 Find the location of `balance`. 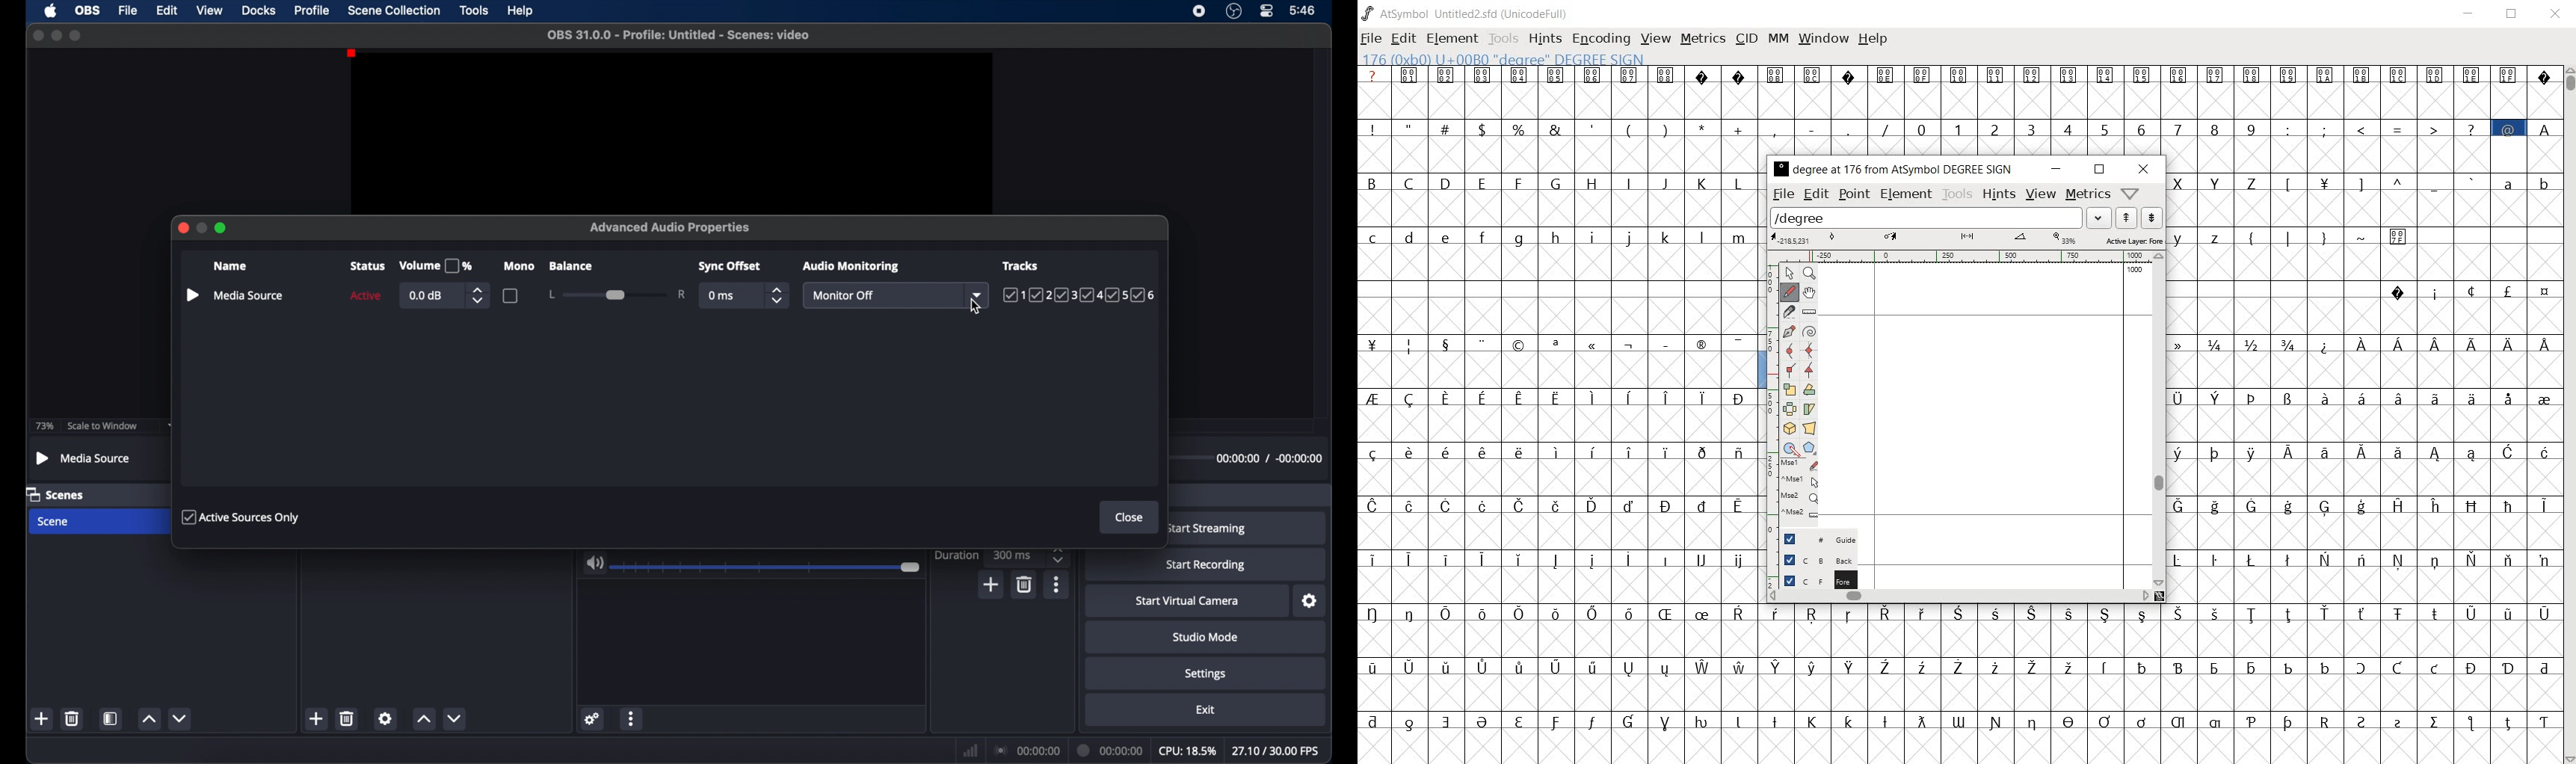

balance is located at coordinates (570, 266).